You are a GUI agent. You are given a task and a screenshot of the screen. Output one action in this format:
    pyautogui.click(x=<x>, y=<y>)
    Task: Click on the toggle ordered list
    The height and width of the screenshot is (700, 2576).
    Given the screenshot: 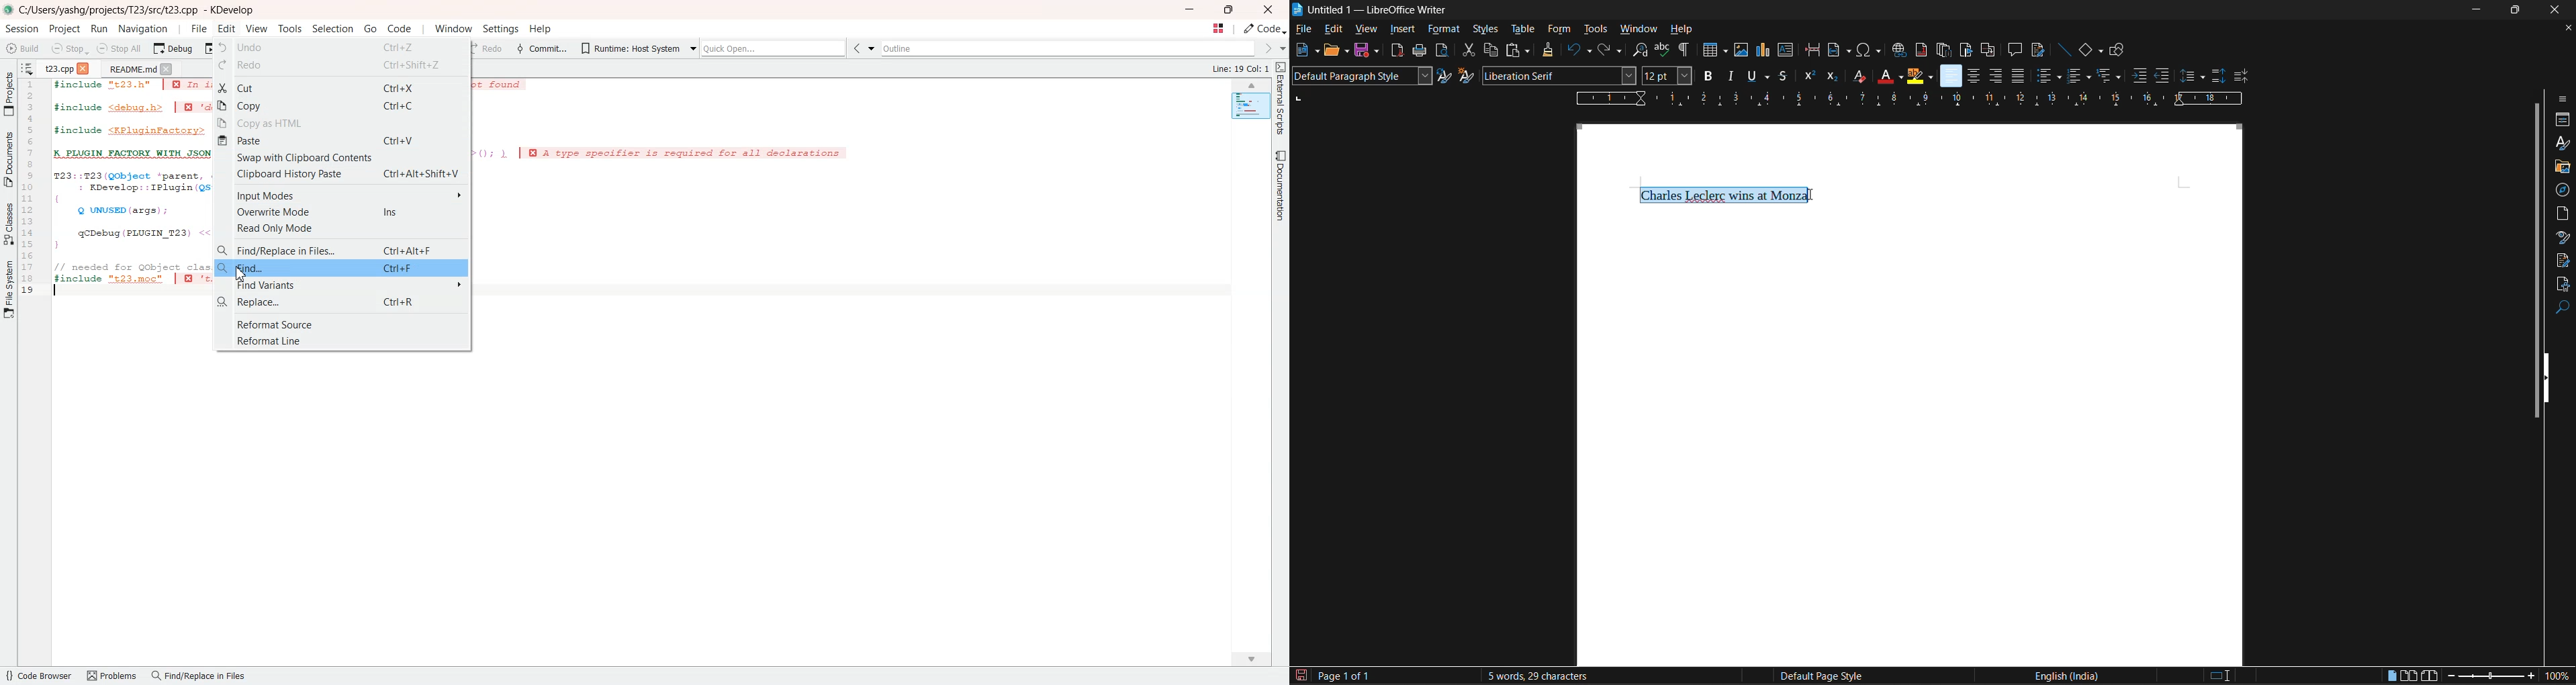 What is the action you would take?
    pyautogui.click(x=2080, y=76)
    